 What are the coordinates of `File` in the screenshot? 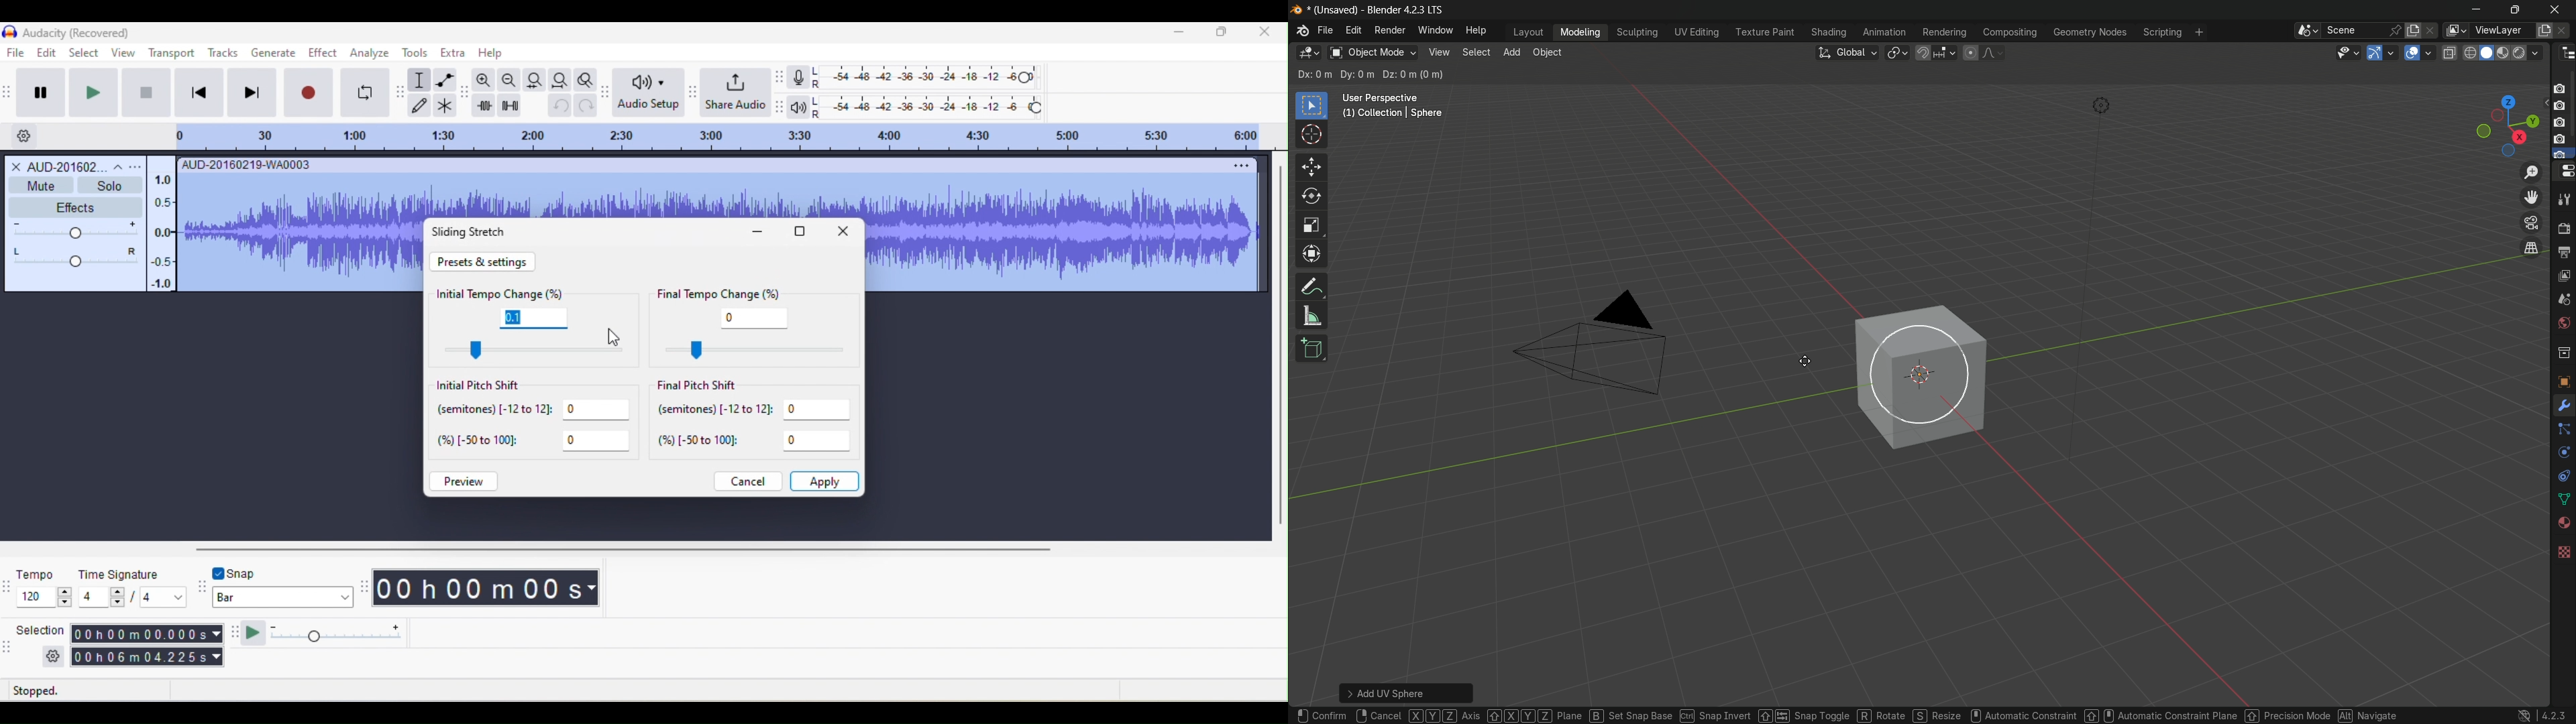 It's located at (17, 52).